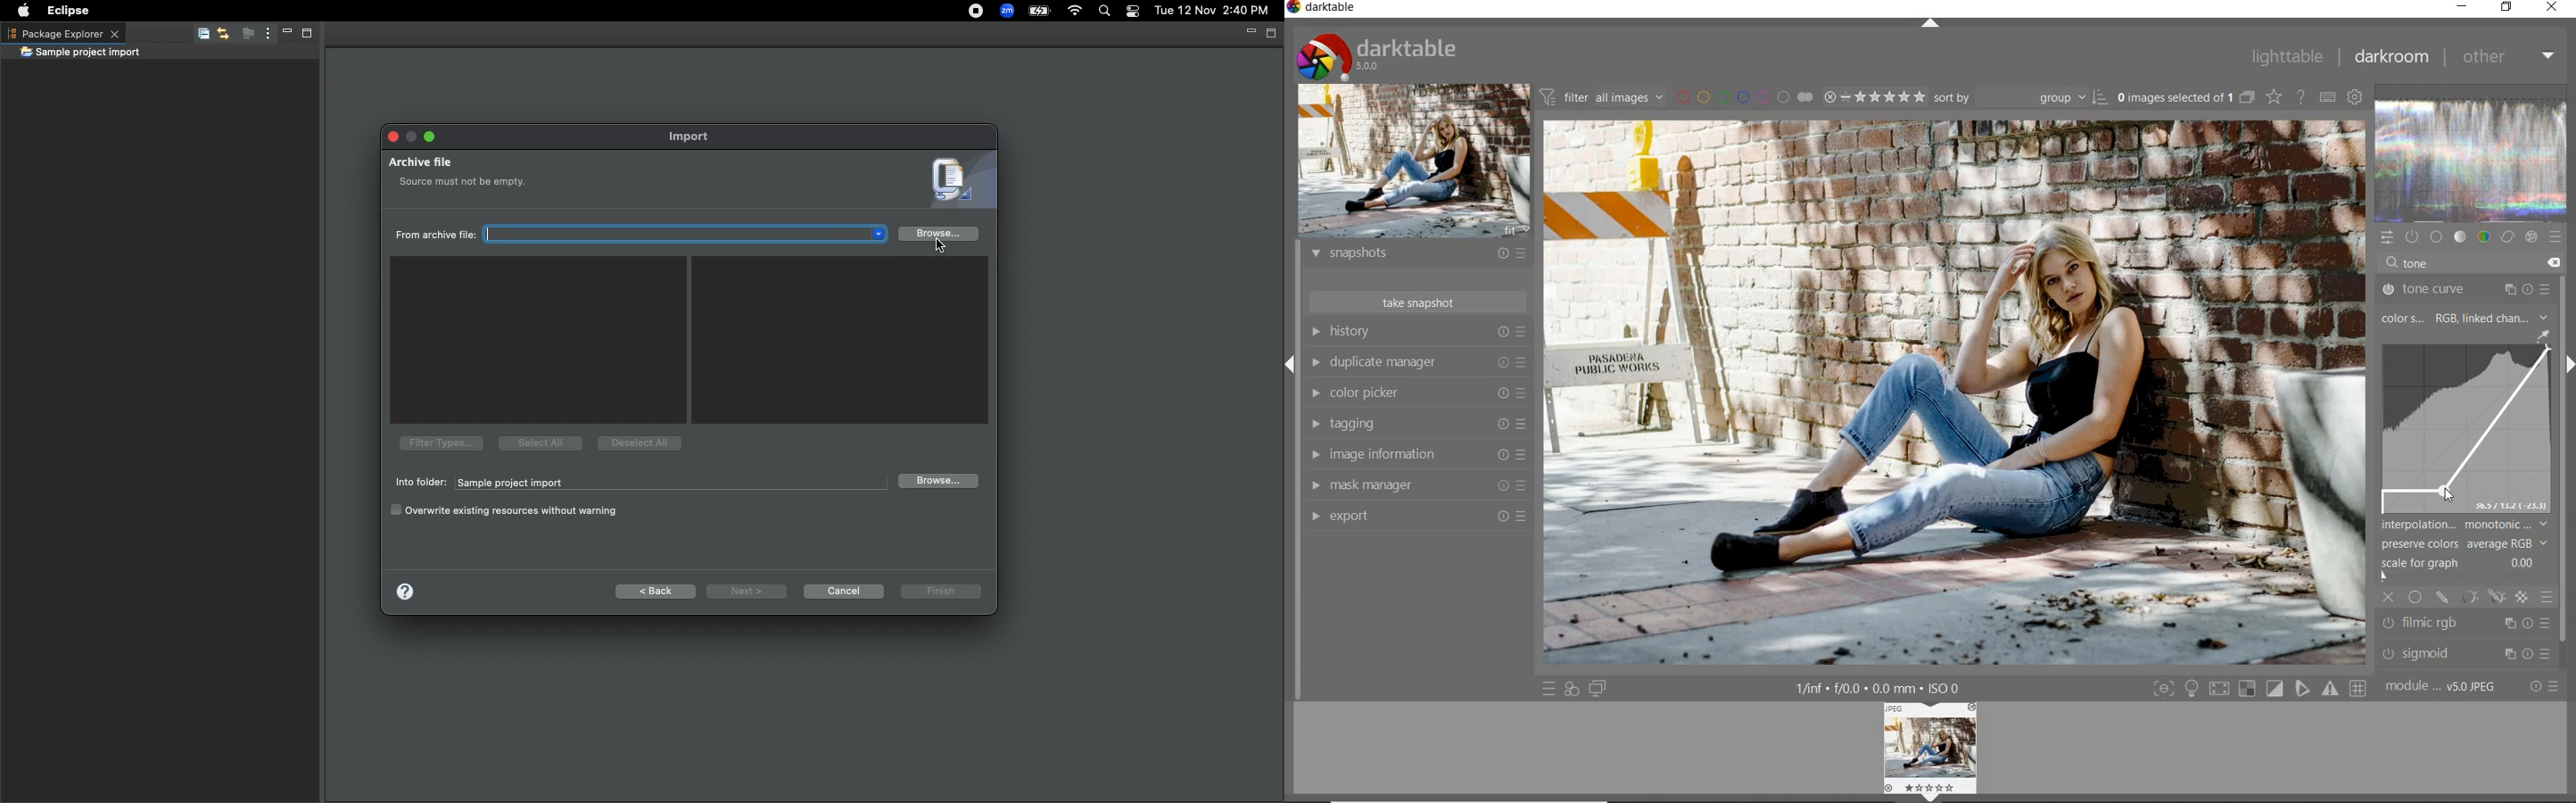 This screenshot has height=812, width=2576. Describe the element at coordinates (2440, 687) in the screenshot. I see `module` at that location.